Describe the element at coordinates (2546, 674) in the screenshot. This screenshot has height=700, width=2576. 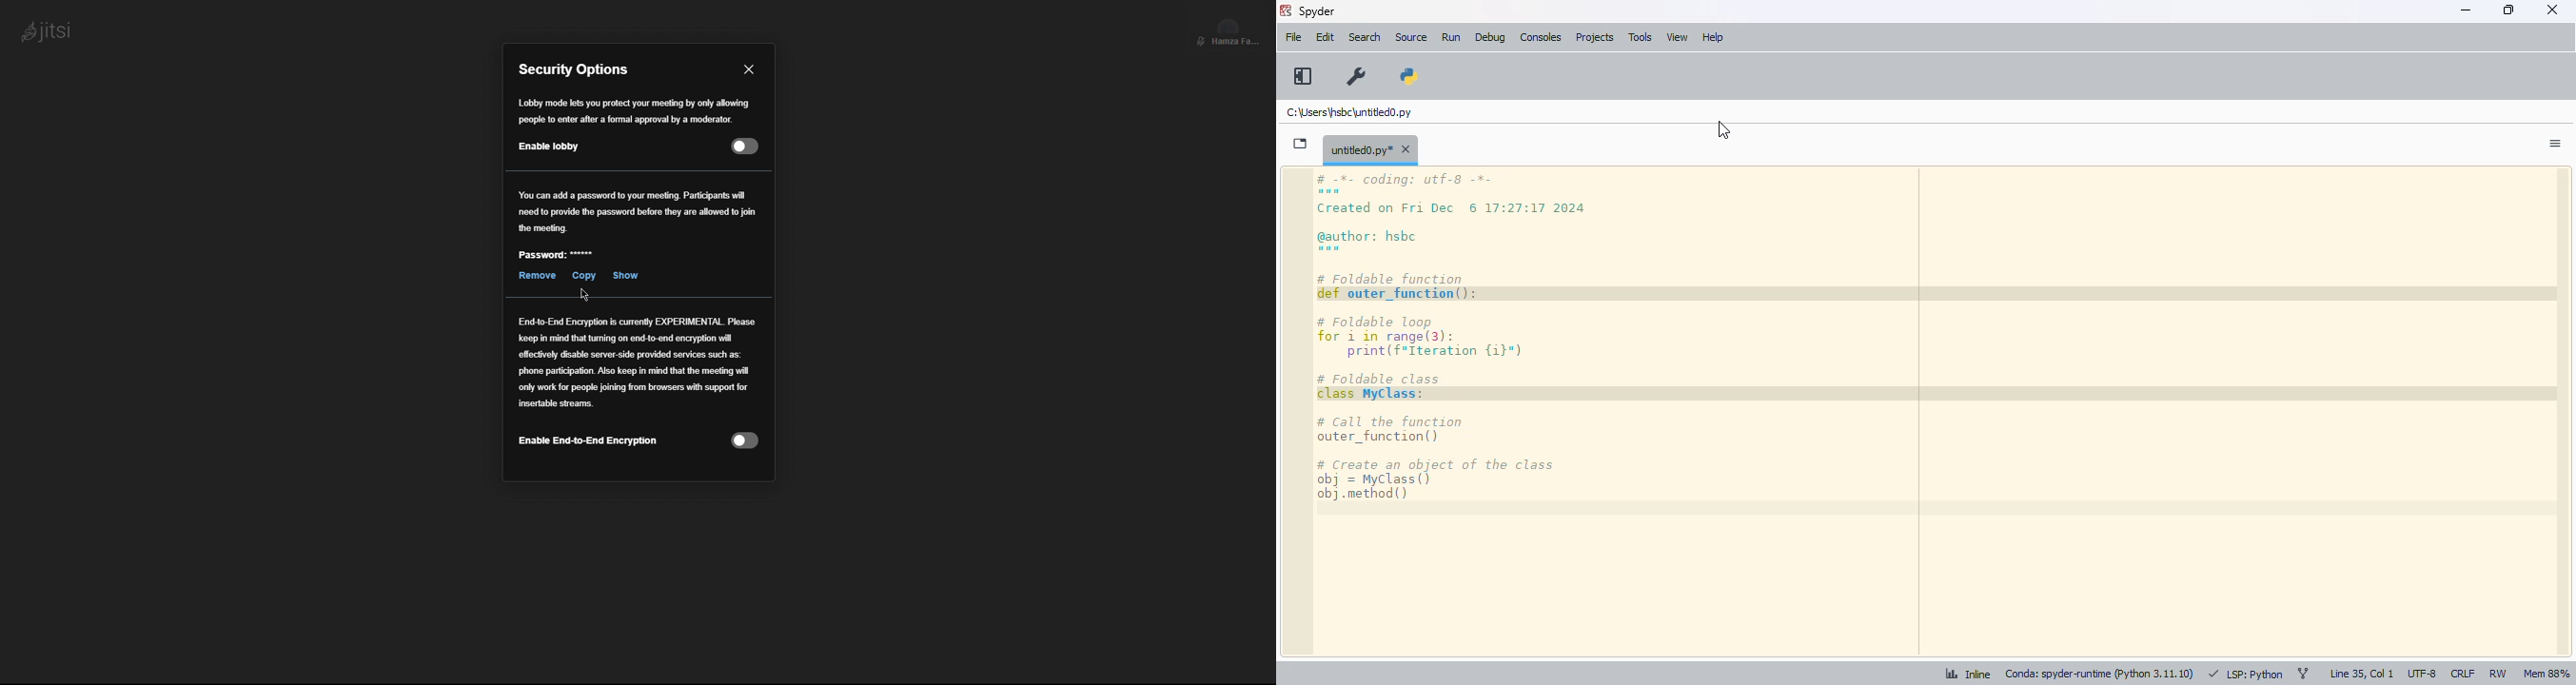
I see `mem 88%` at that location.